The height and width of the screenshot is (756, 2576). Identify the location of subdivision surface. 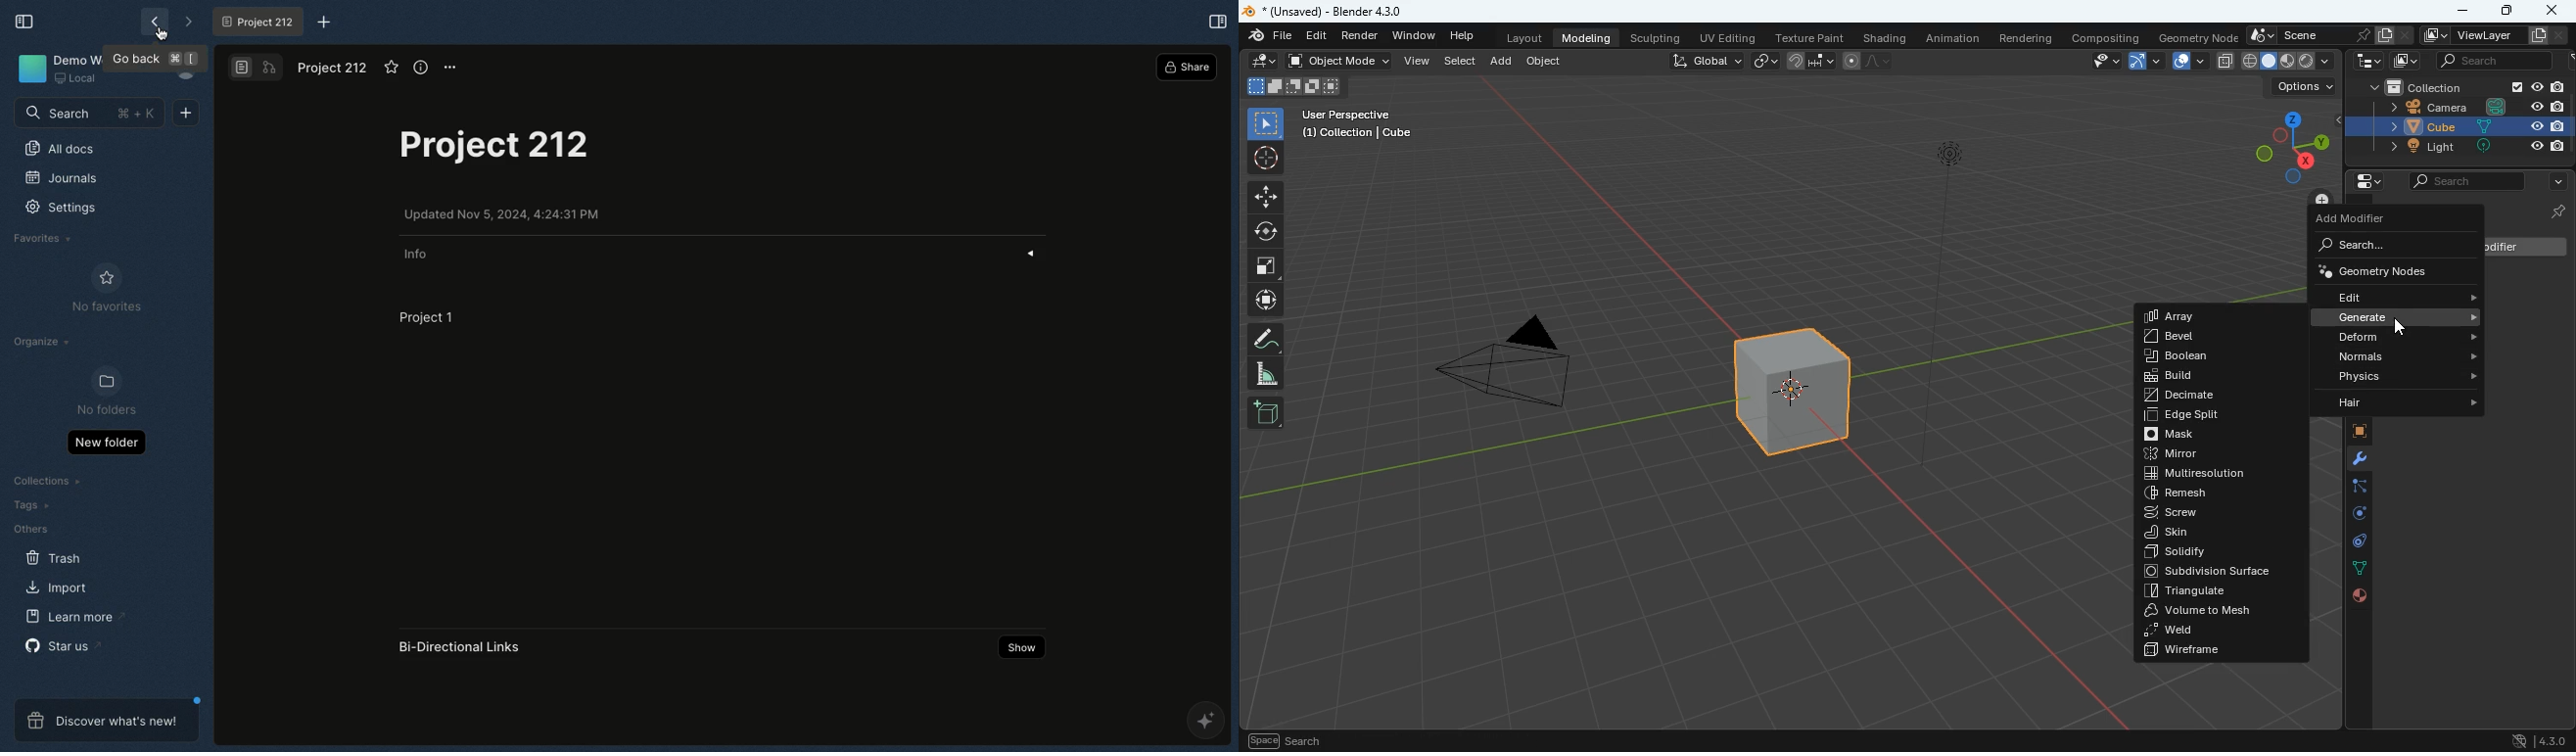
(2220, 572).